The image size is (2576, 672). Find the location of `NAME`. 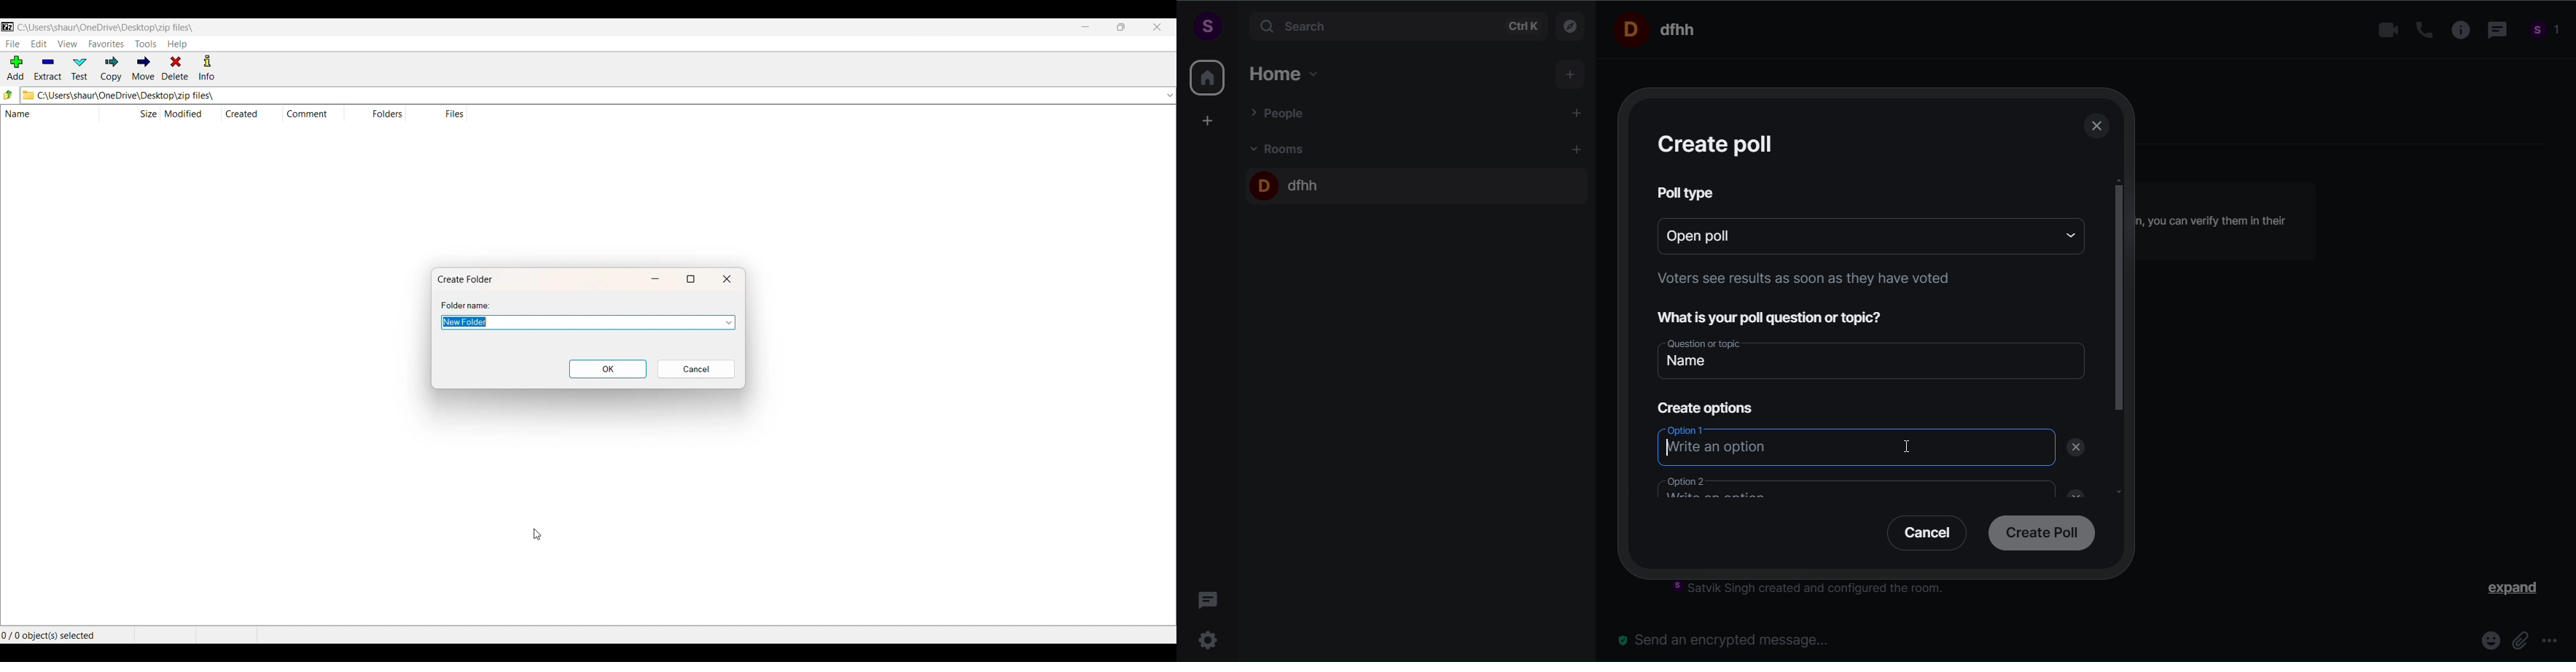

NAME is located at coordinates (42, 115).